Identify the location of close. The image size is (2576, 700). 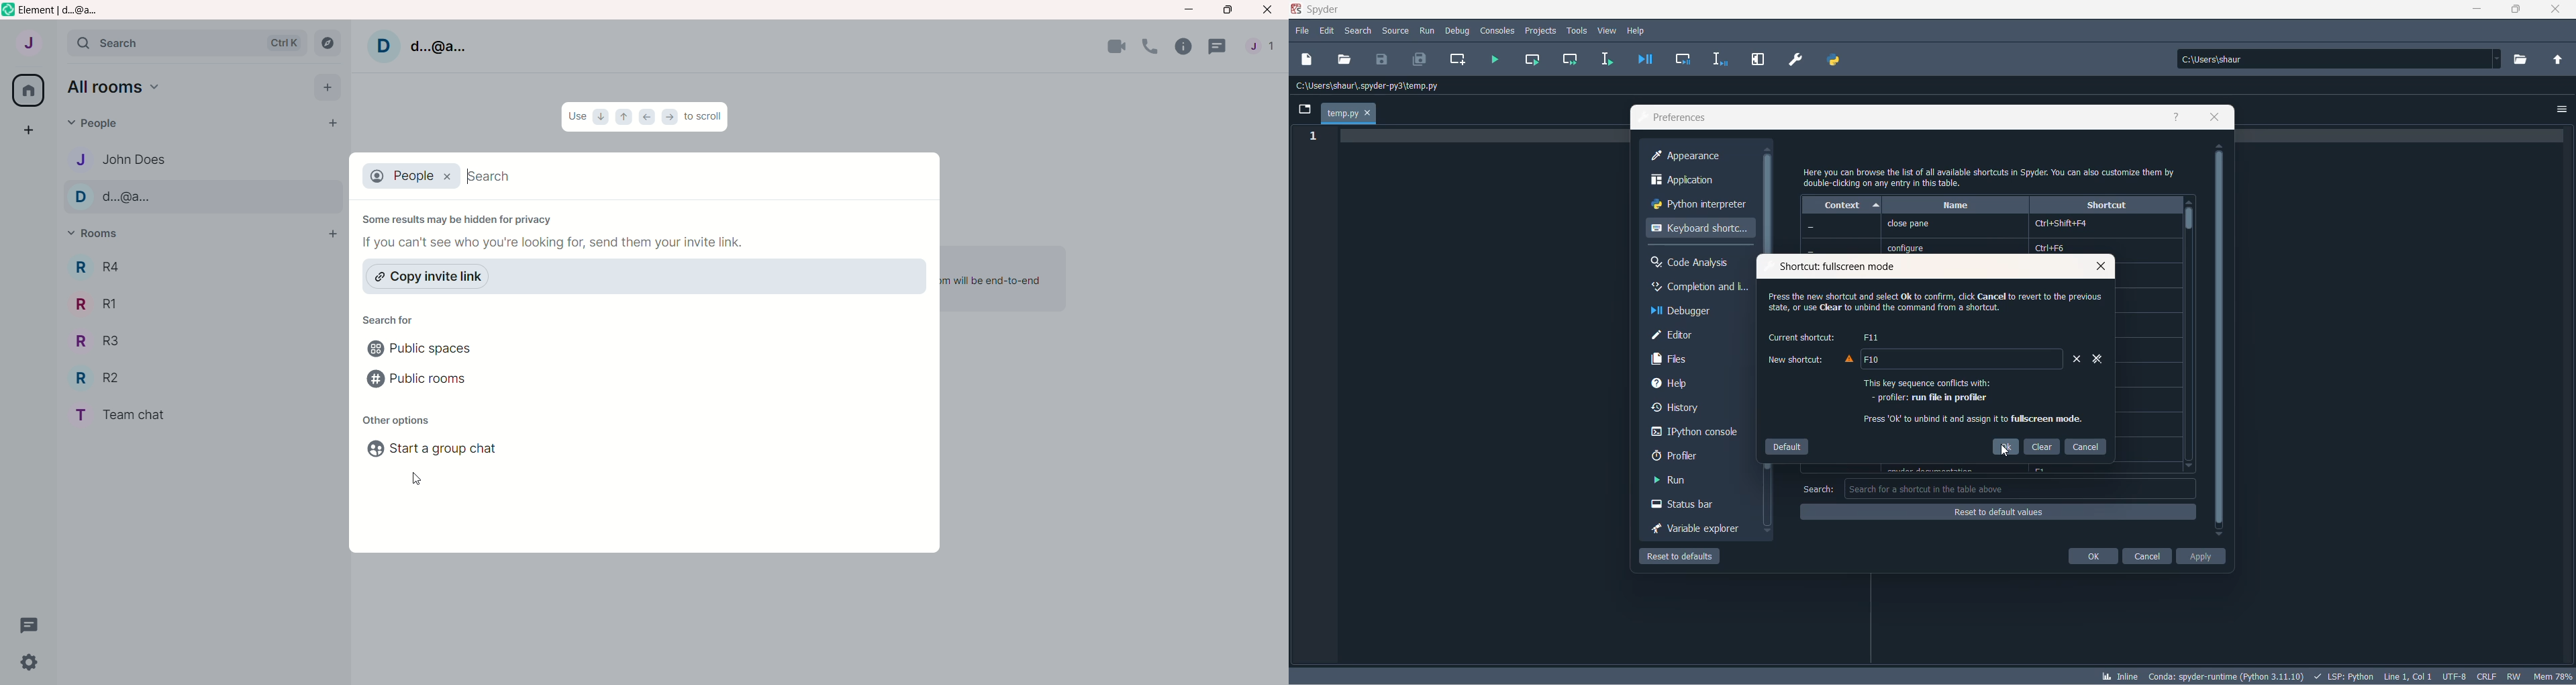
(2216, 118).